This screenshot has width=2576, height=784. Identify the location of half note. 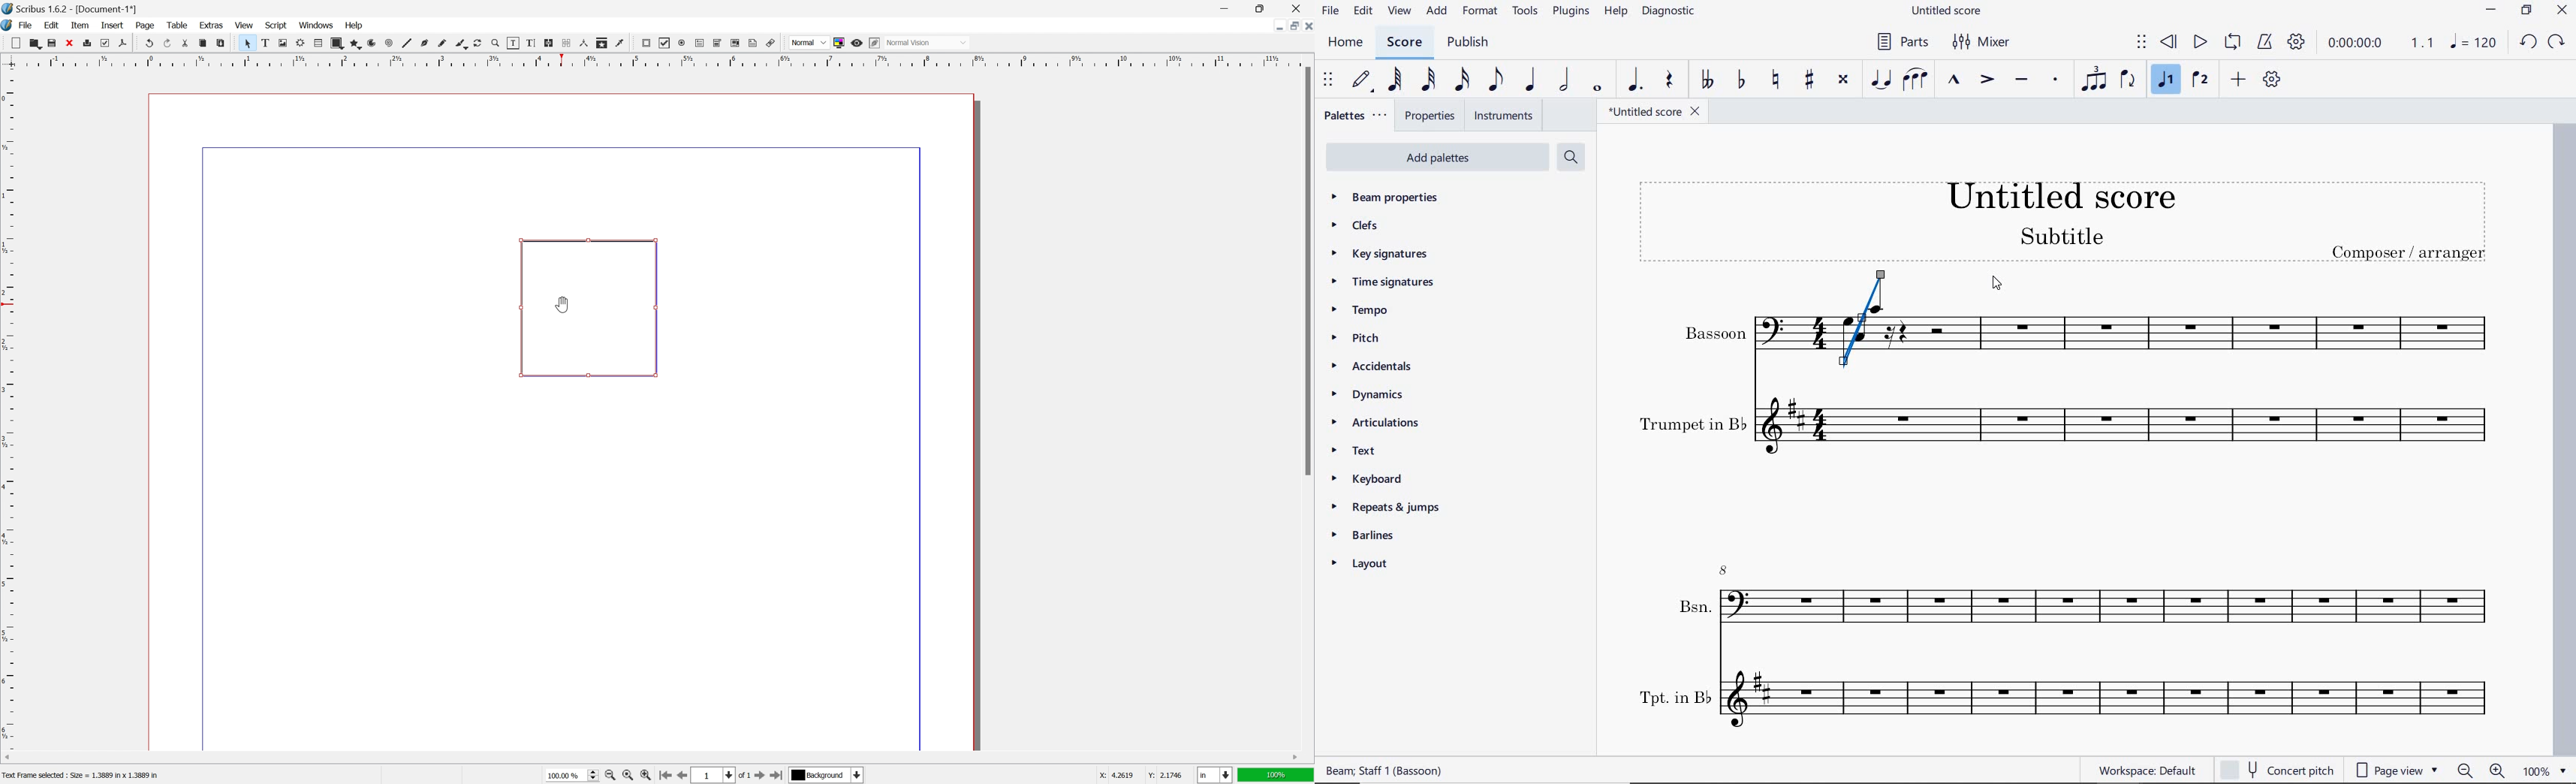
(1565, 81).